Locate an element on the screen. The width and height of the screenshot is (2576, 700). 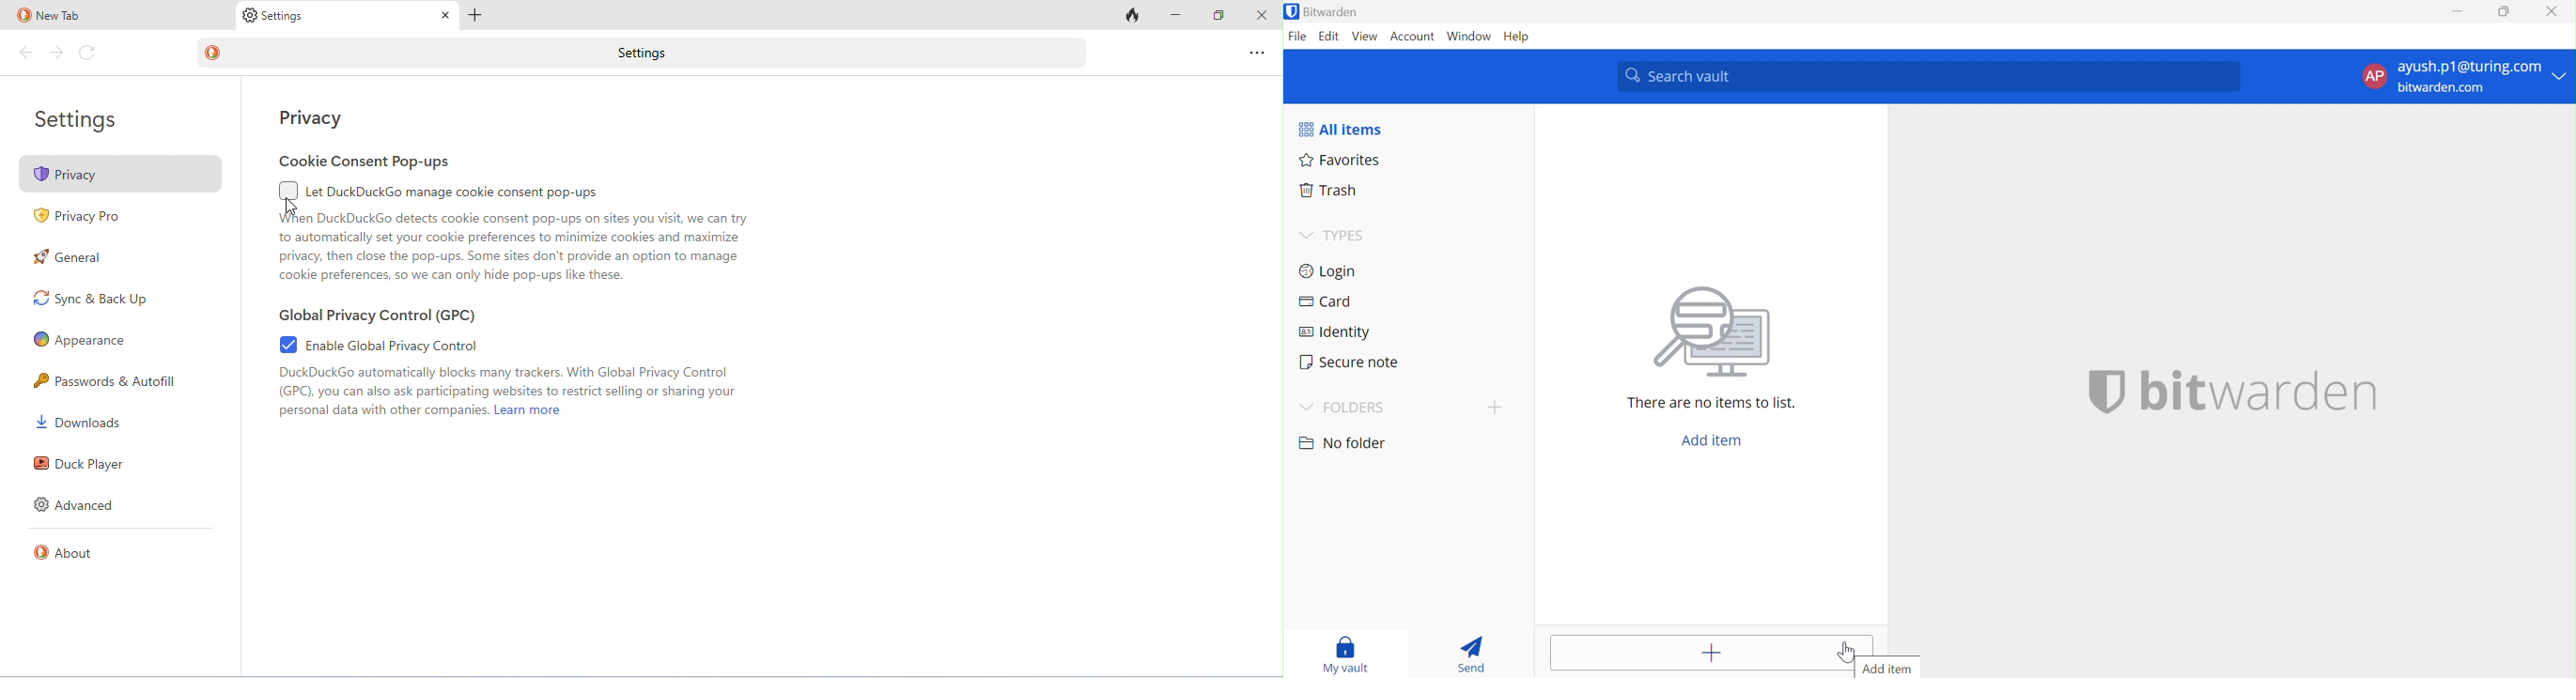
privacy is located at coordinates (121, 173).